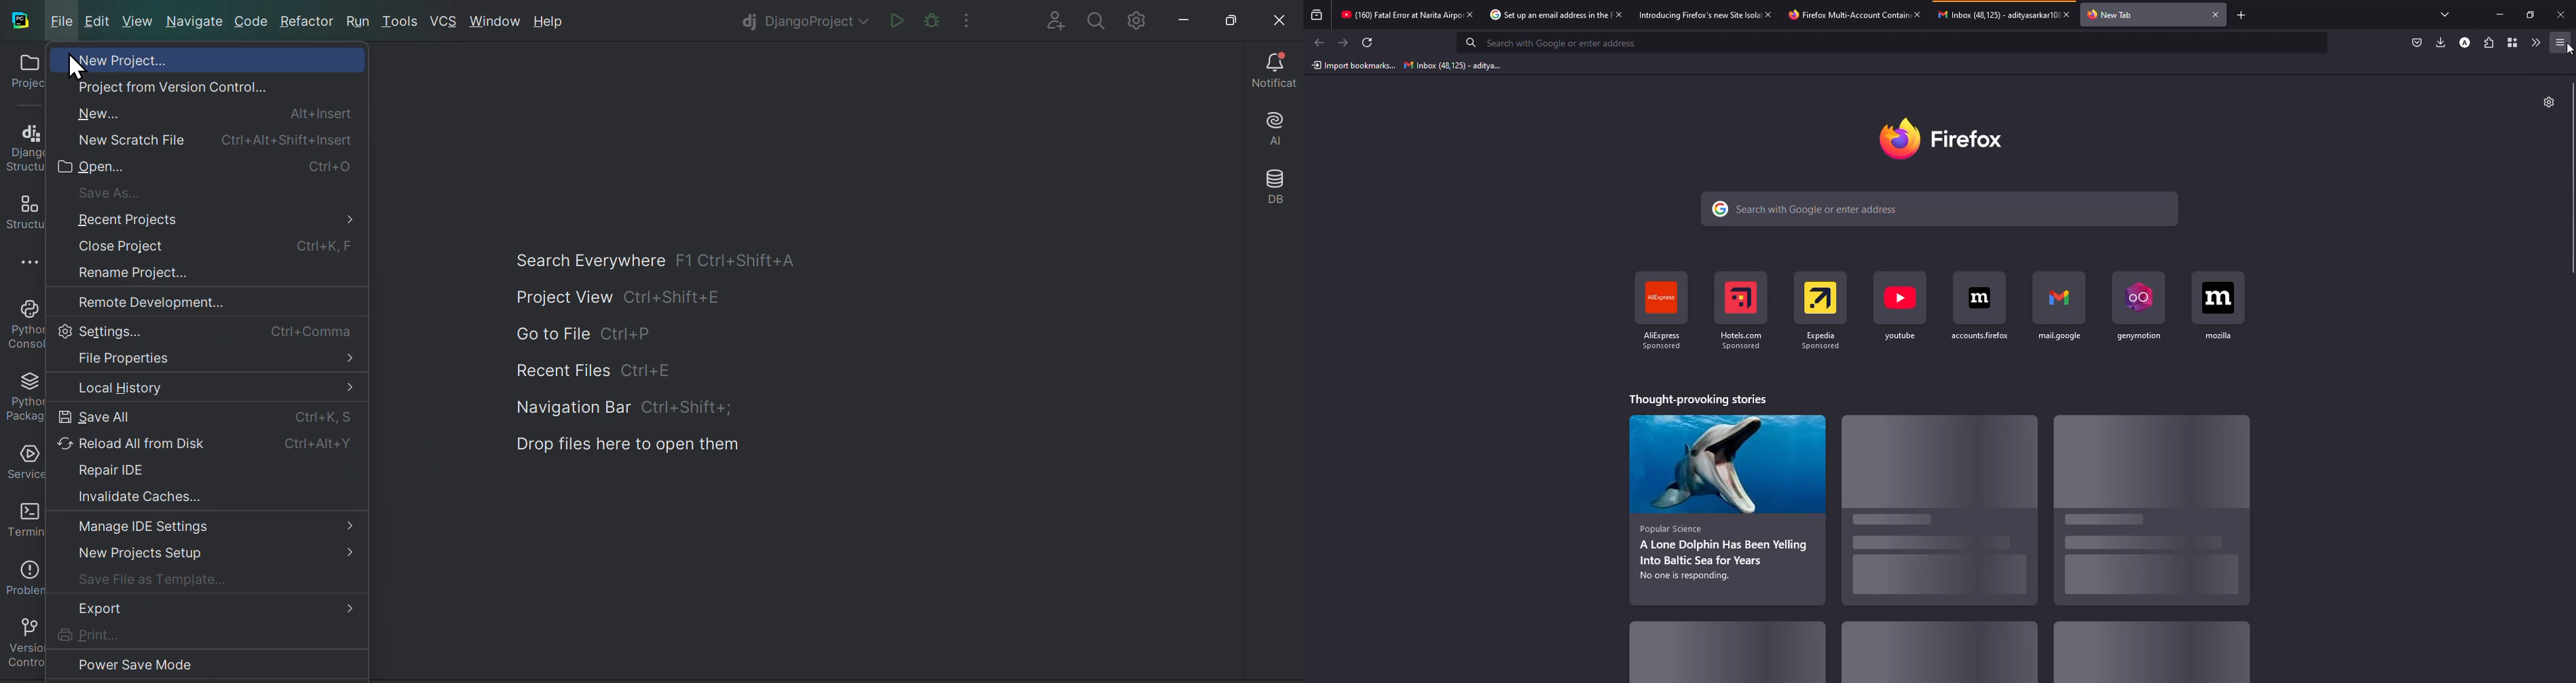 This screenshot has height=700, width=2576. What do you see at coordinates (1899, 308) in the screenshot?
I see `shortcut` at bounding box center [1899, 308].